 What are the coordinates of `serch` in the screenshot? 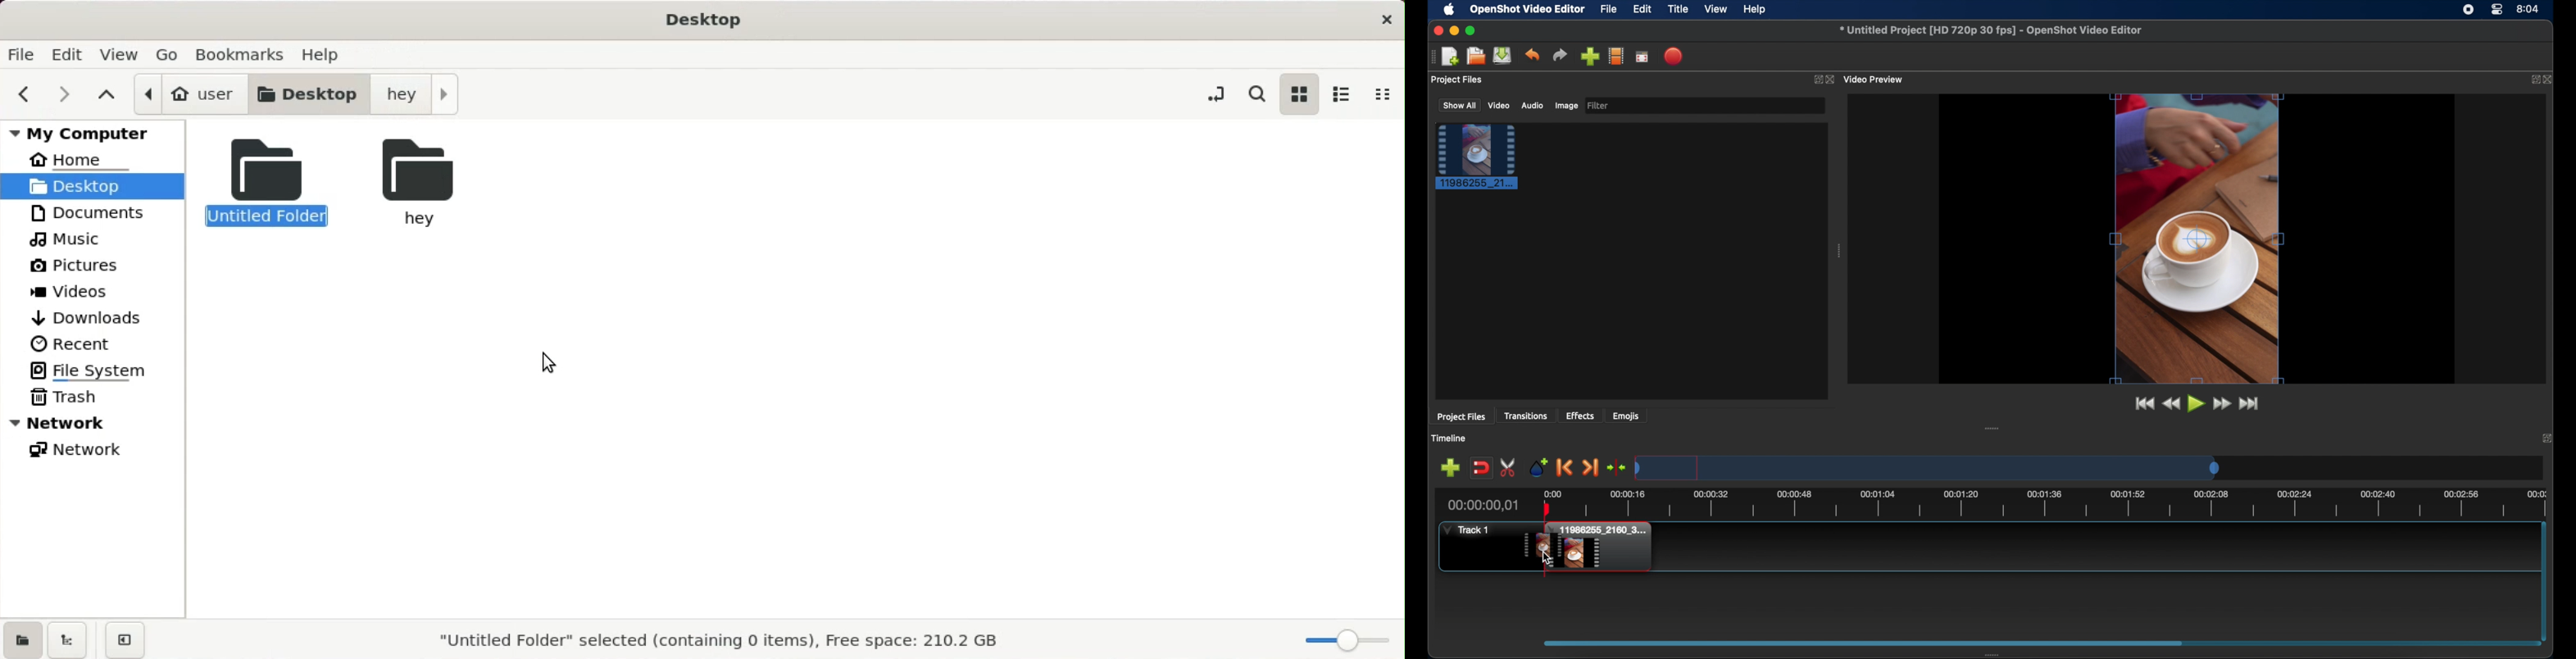 It's located at (1259, 93).